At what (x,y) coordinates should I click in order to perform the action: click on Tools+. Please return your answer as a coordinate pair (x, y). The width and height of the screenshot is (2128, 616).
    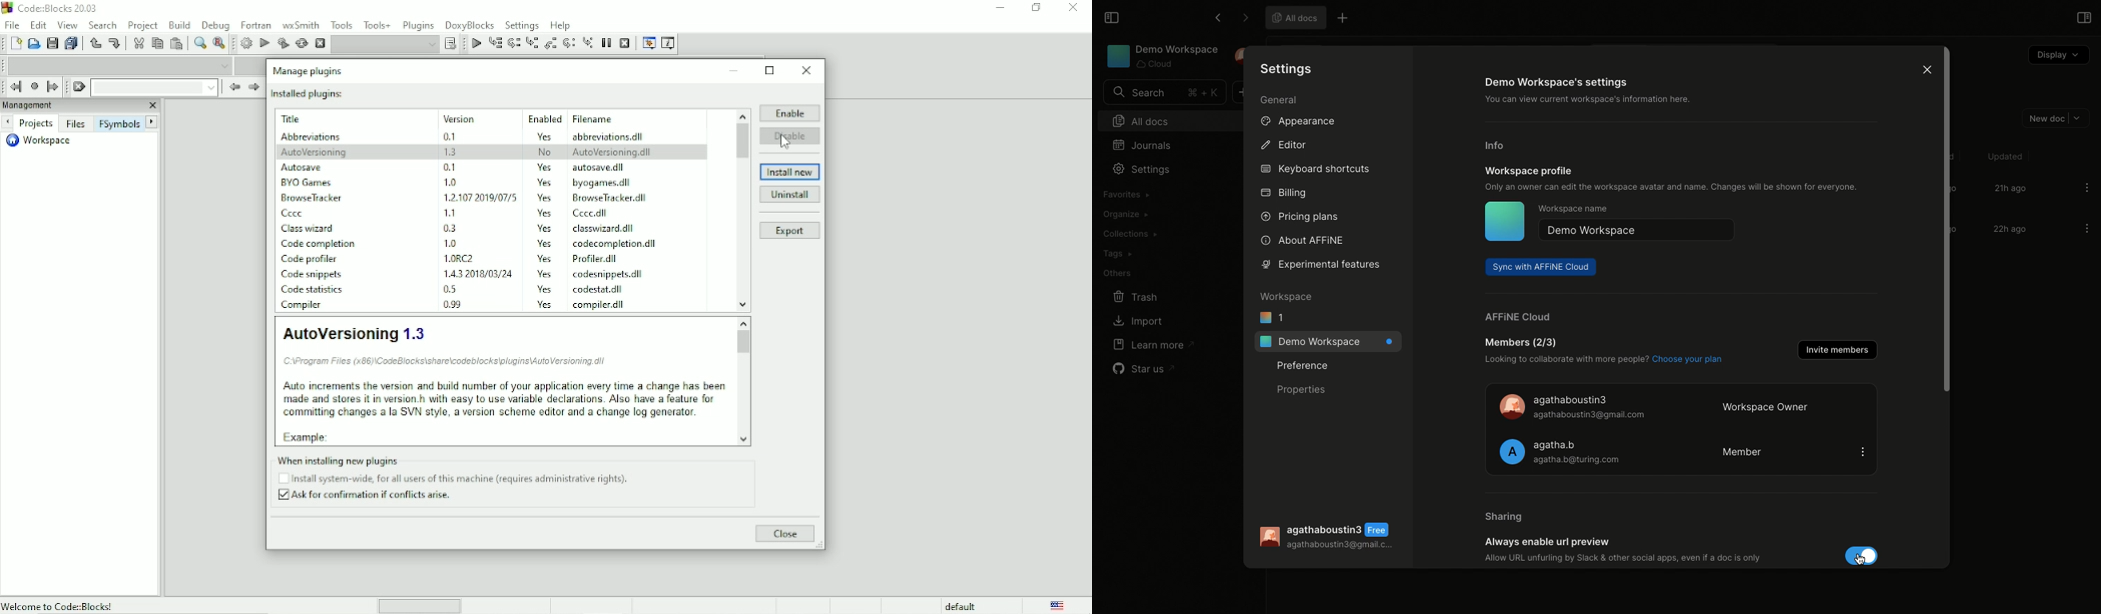
    Looking at the image, I should click on (377, 24).